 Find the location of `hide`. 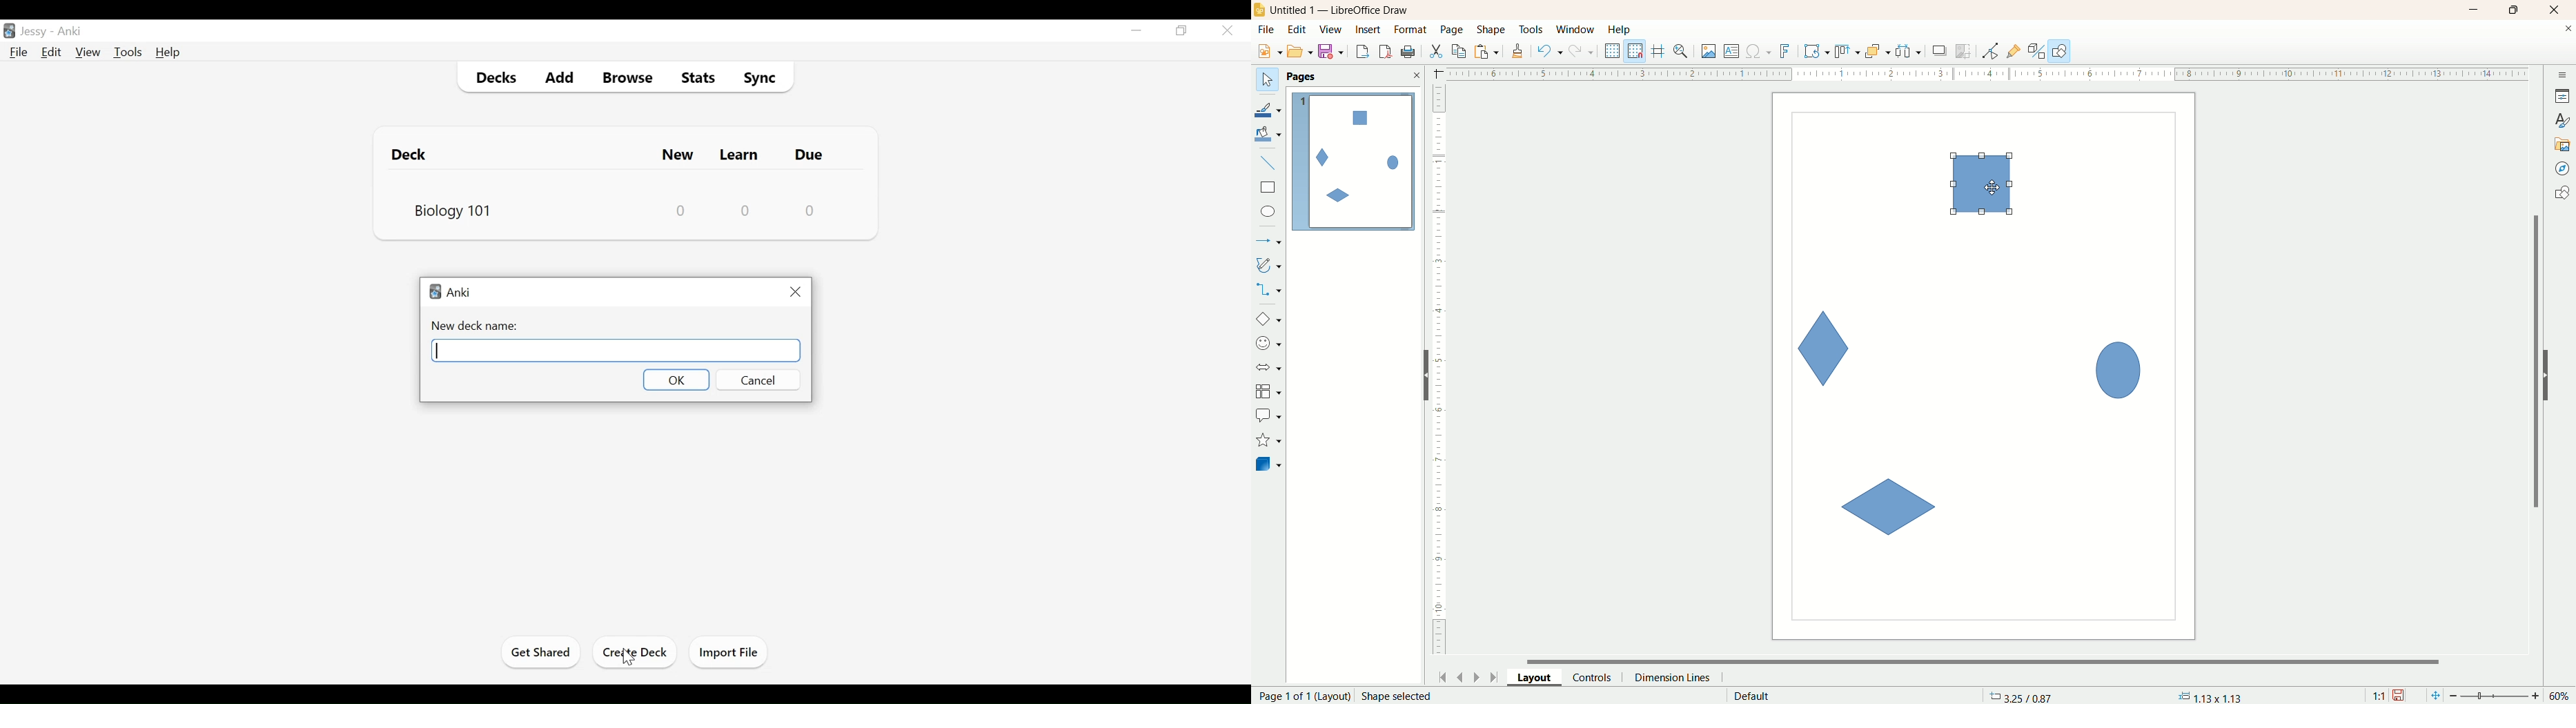

hide is located at coordinates (2553, 373).